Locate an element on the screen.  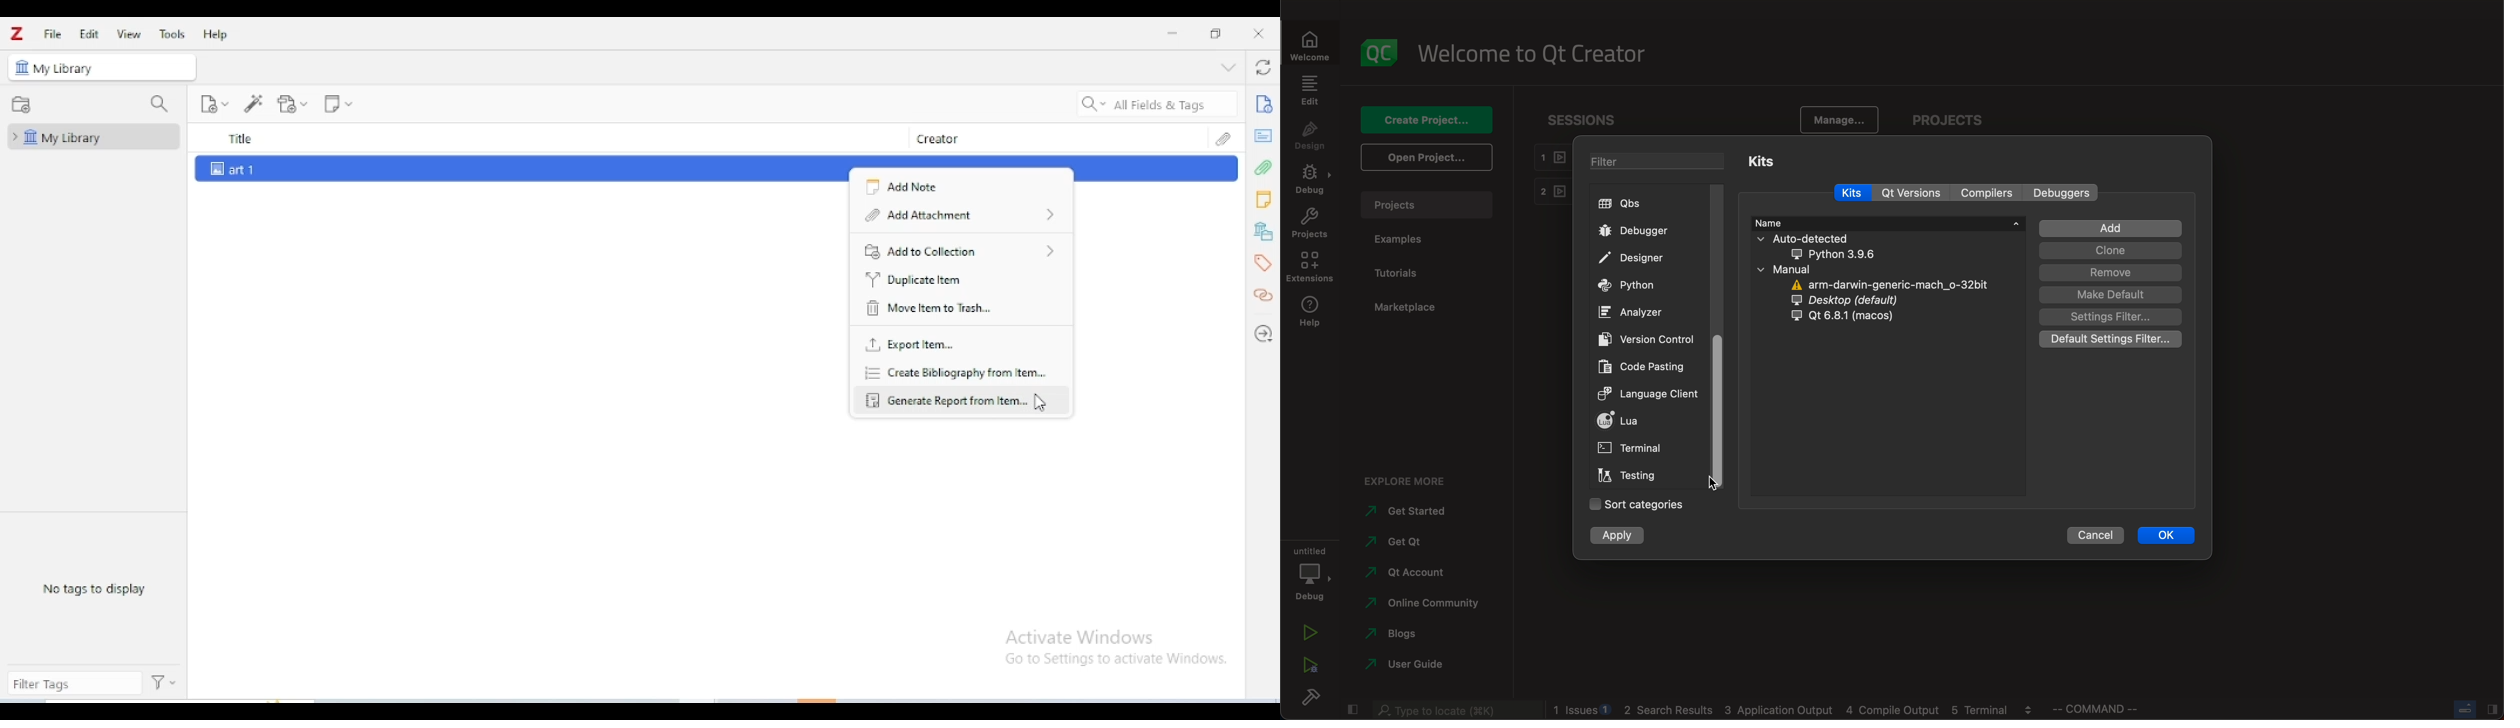
file is located at coordinates (54, 34).